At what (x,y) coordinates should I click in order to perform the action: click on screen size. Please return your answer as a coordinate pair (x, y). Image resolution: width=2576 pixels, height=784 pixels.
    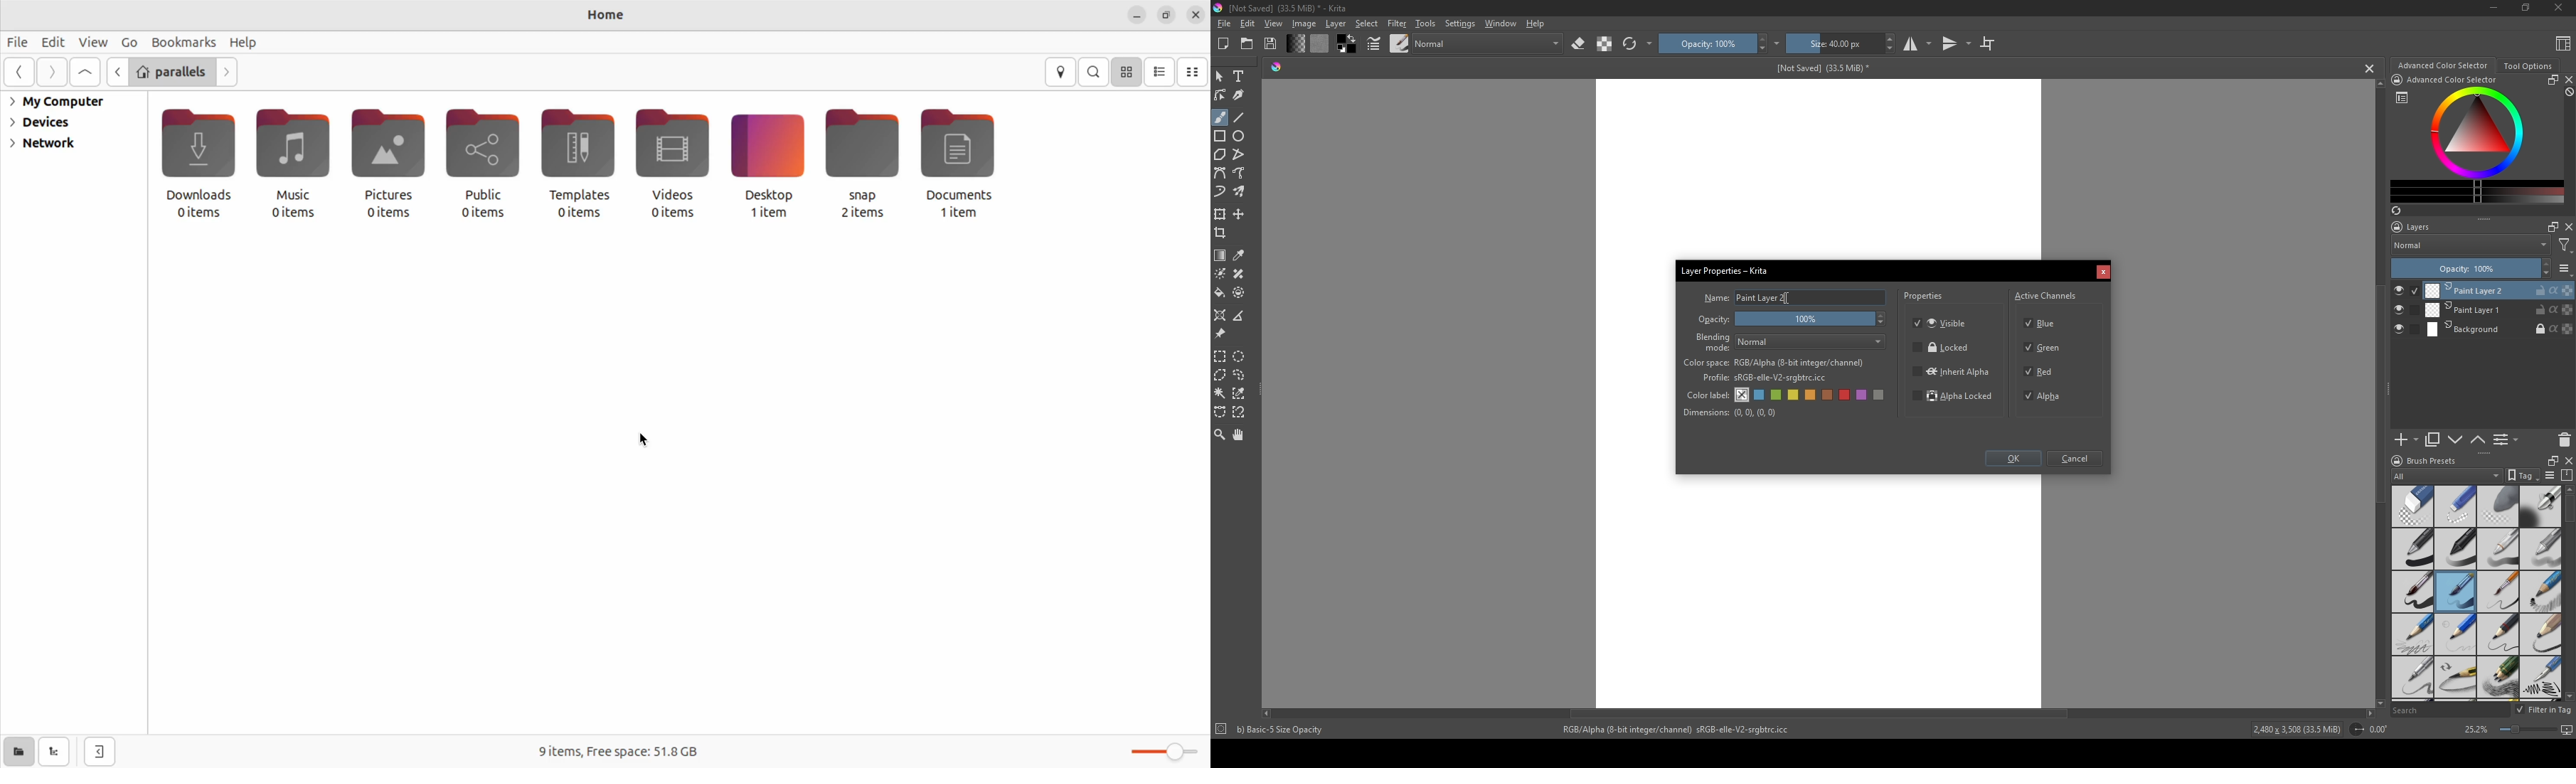
    Looking at the image, I should click on (2533, 731).